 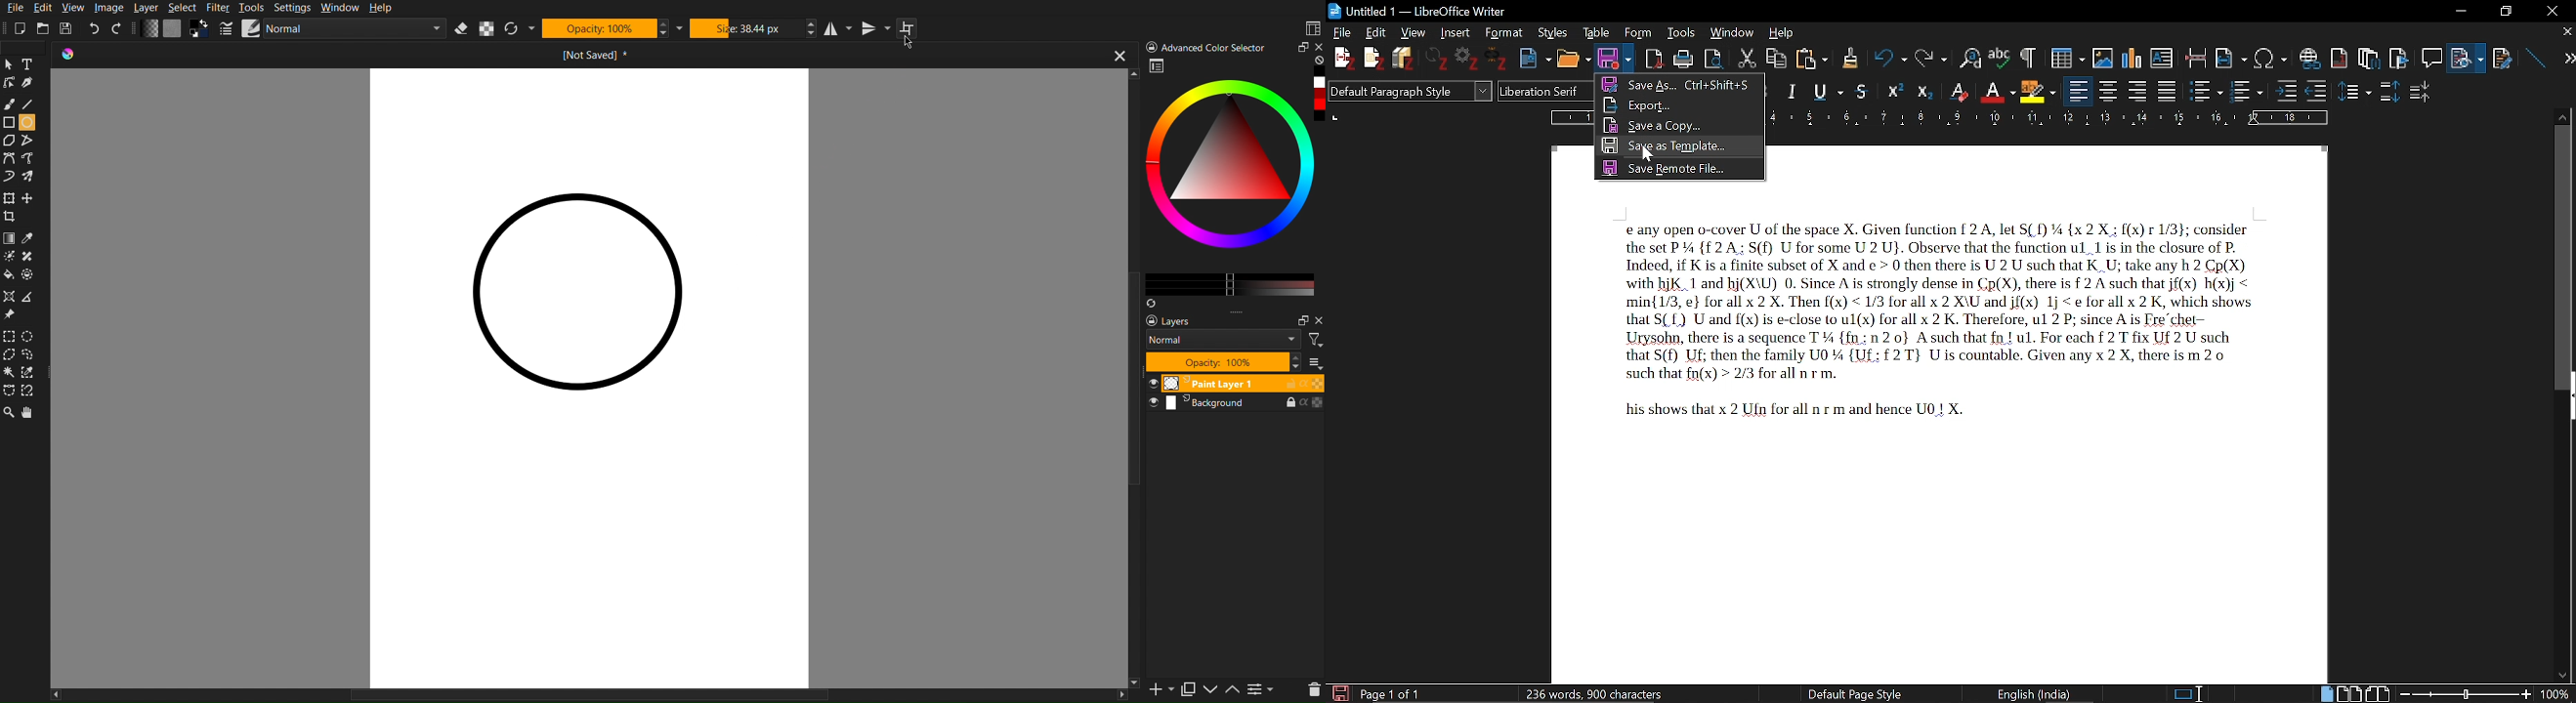 I want to click on Save, so click(x=1611, y=59).